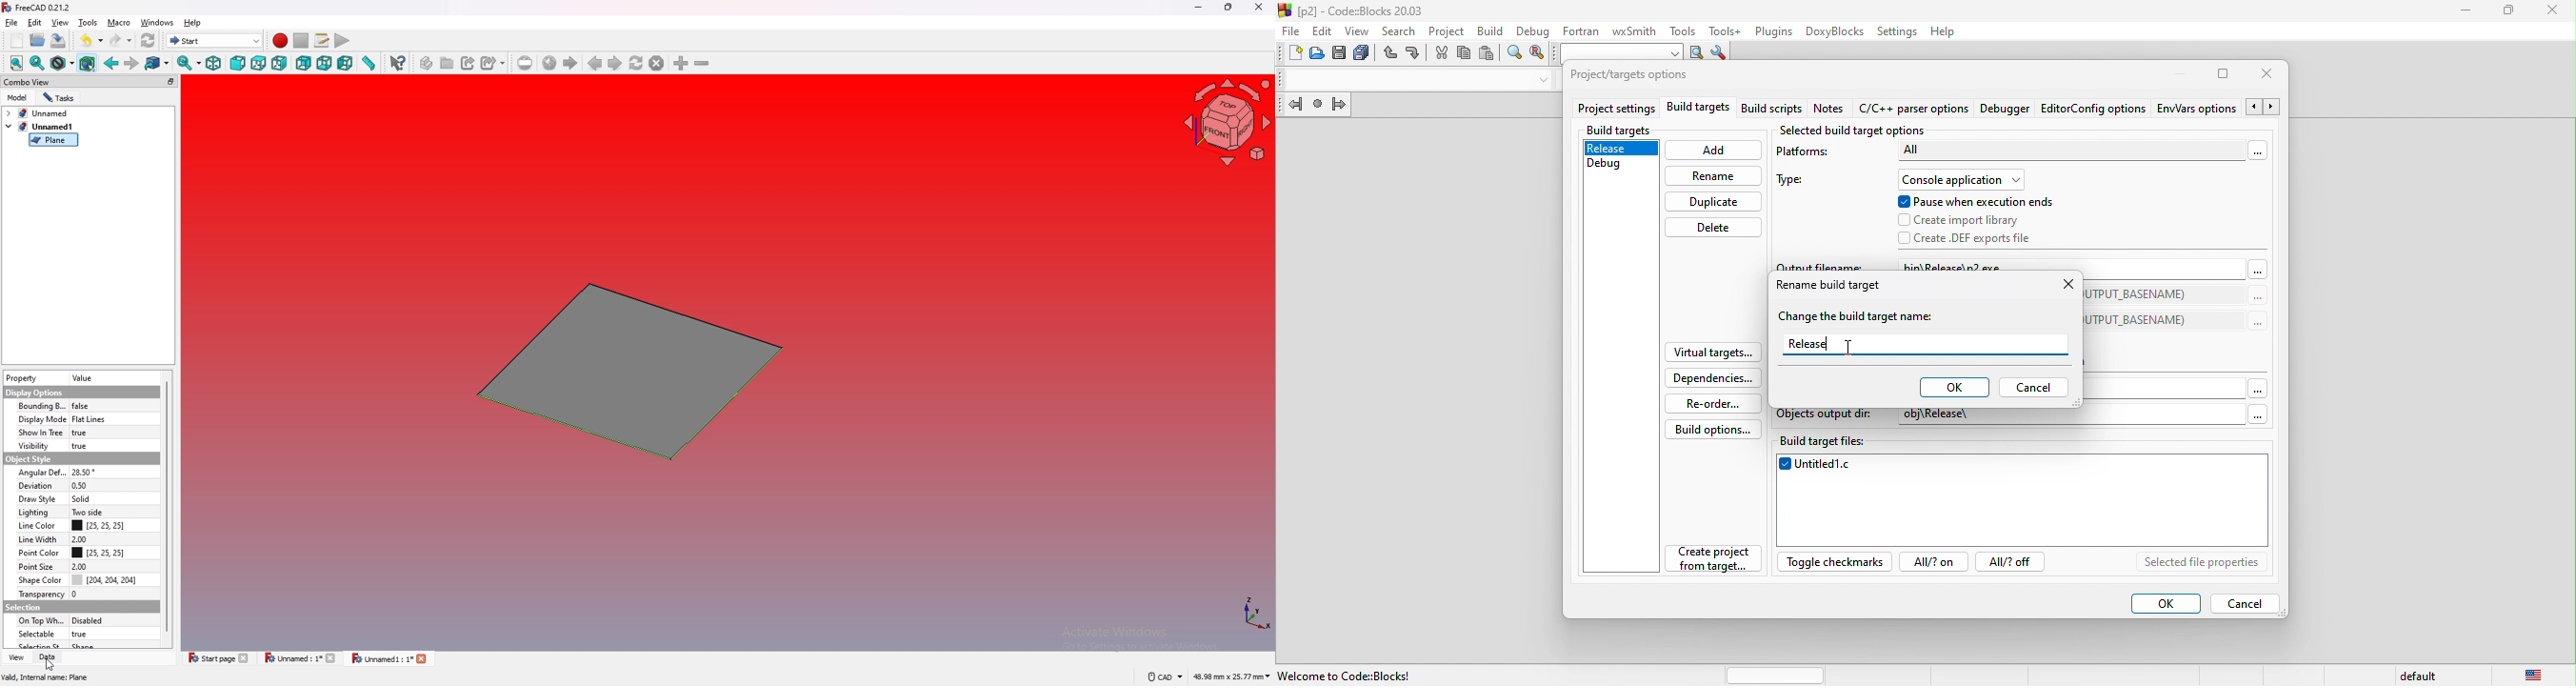  Describe the element at coordinates (702, 62) in the screenshot. I see `zoom out` at that location.